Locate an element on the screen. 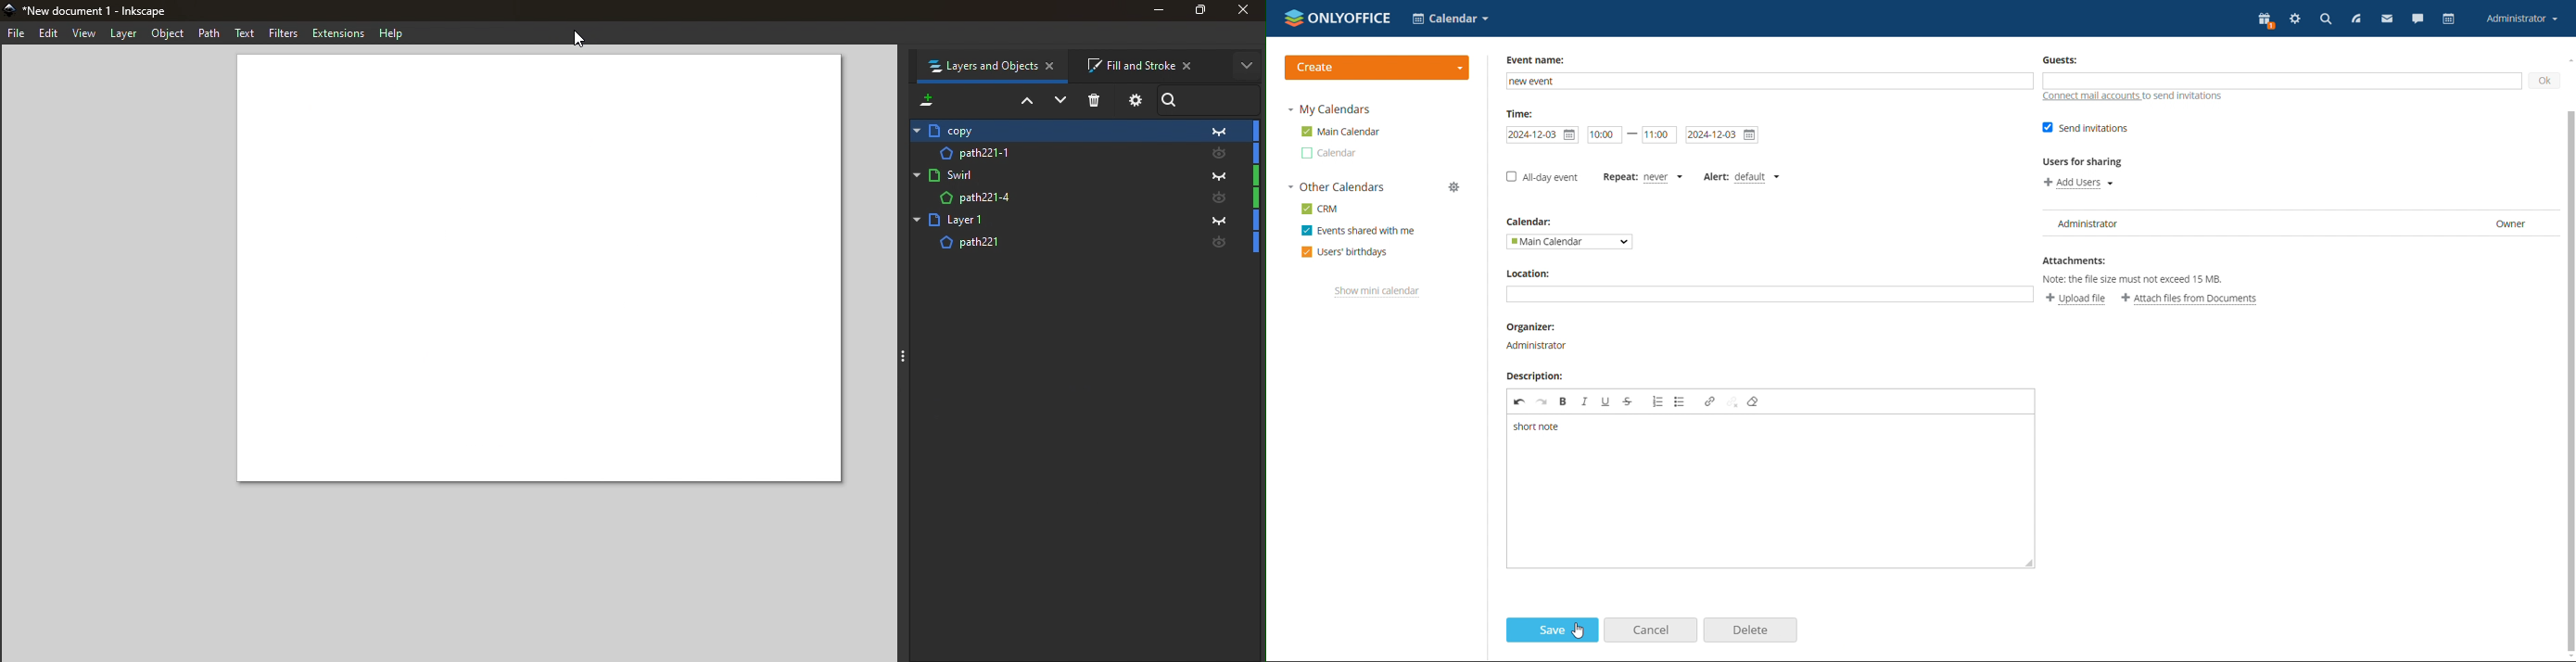  cursor is located at coordinates (1577, 632).